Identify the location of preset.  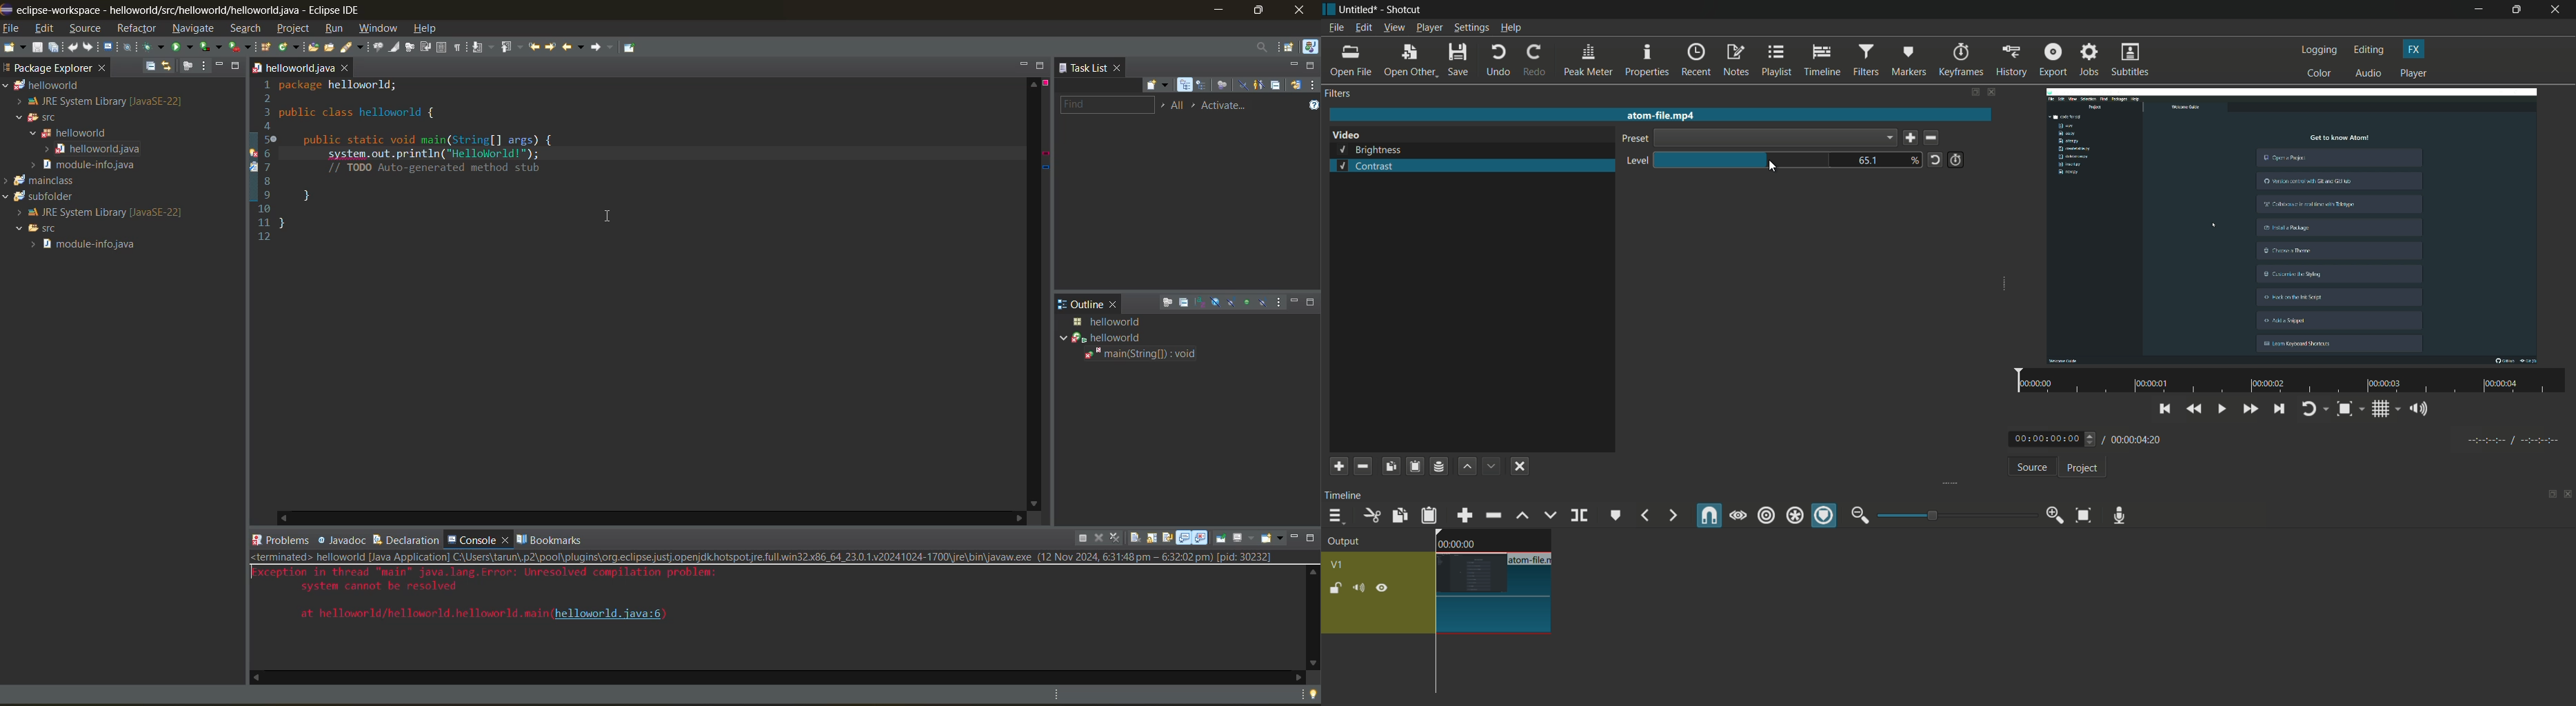
(1633, 140).